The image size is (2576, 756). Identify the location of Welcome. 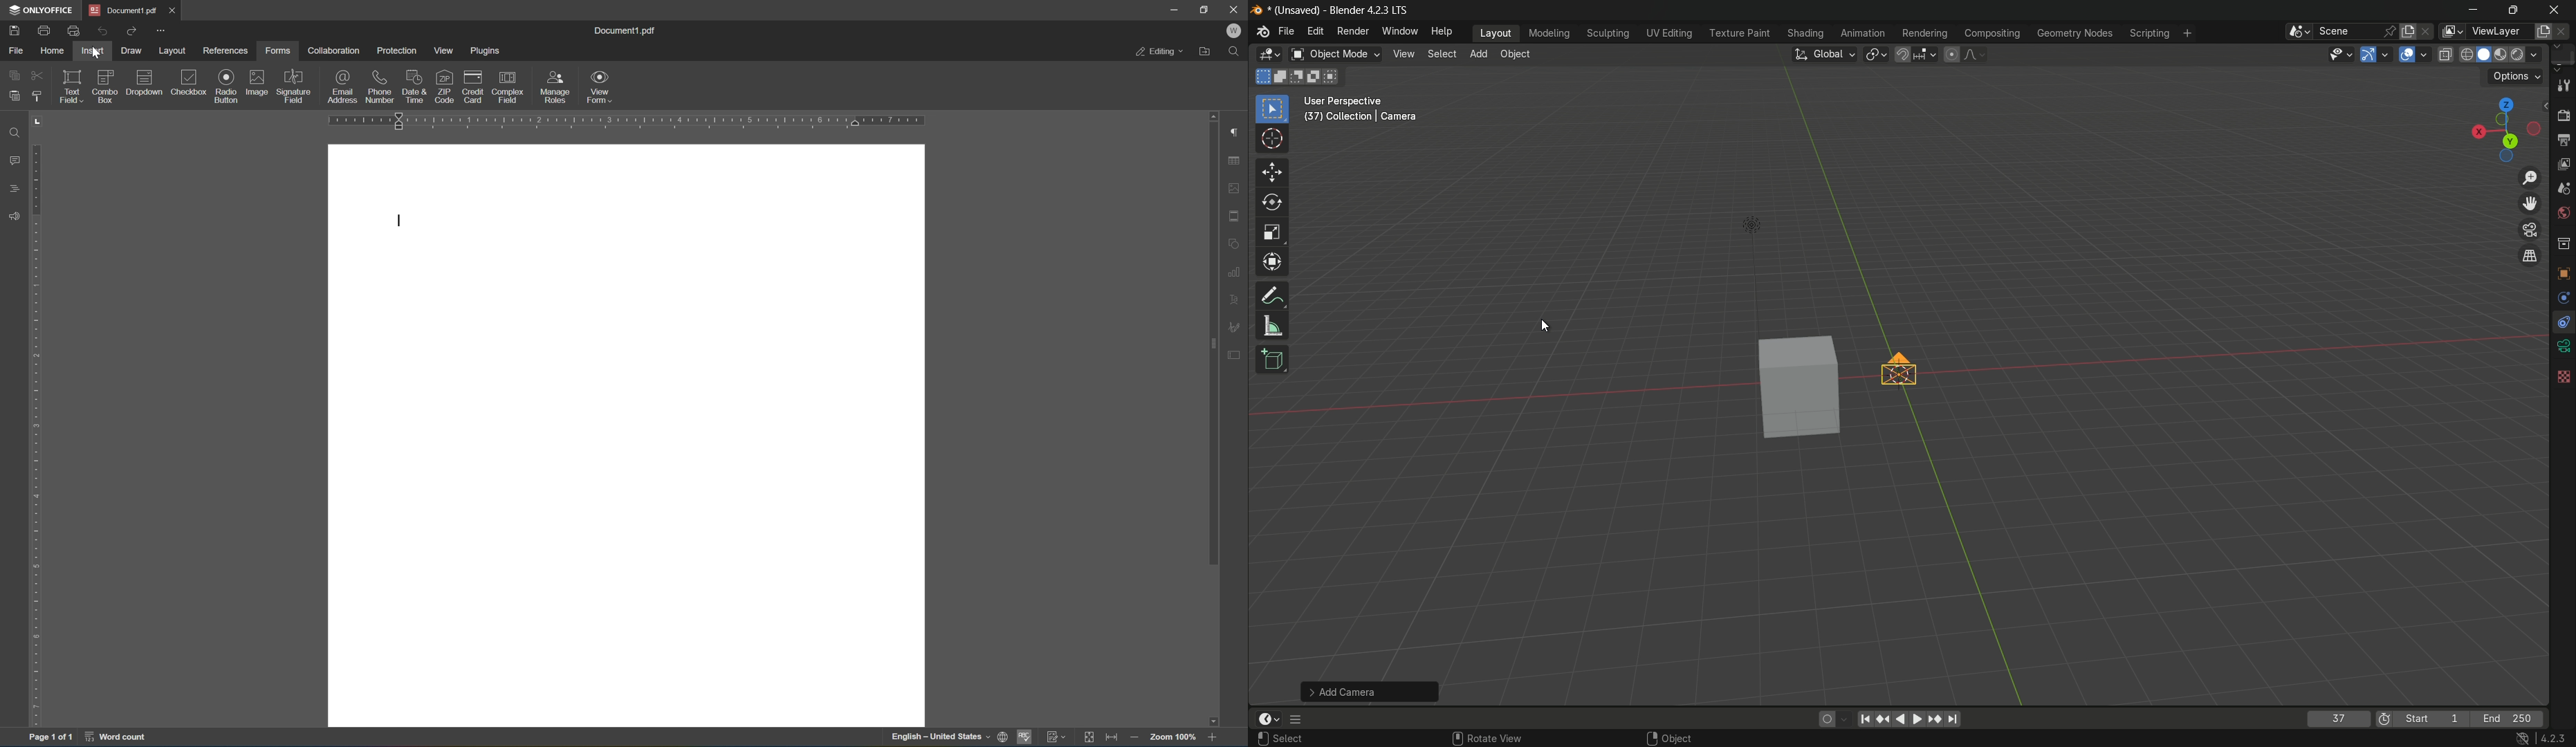
(1236, 32).